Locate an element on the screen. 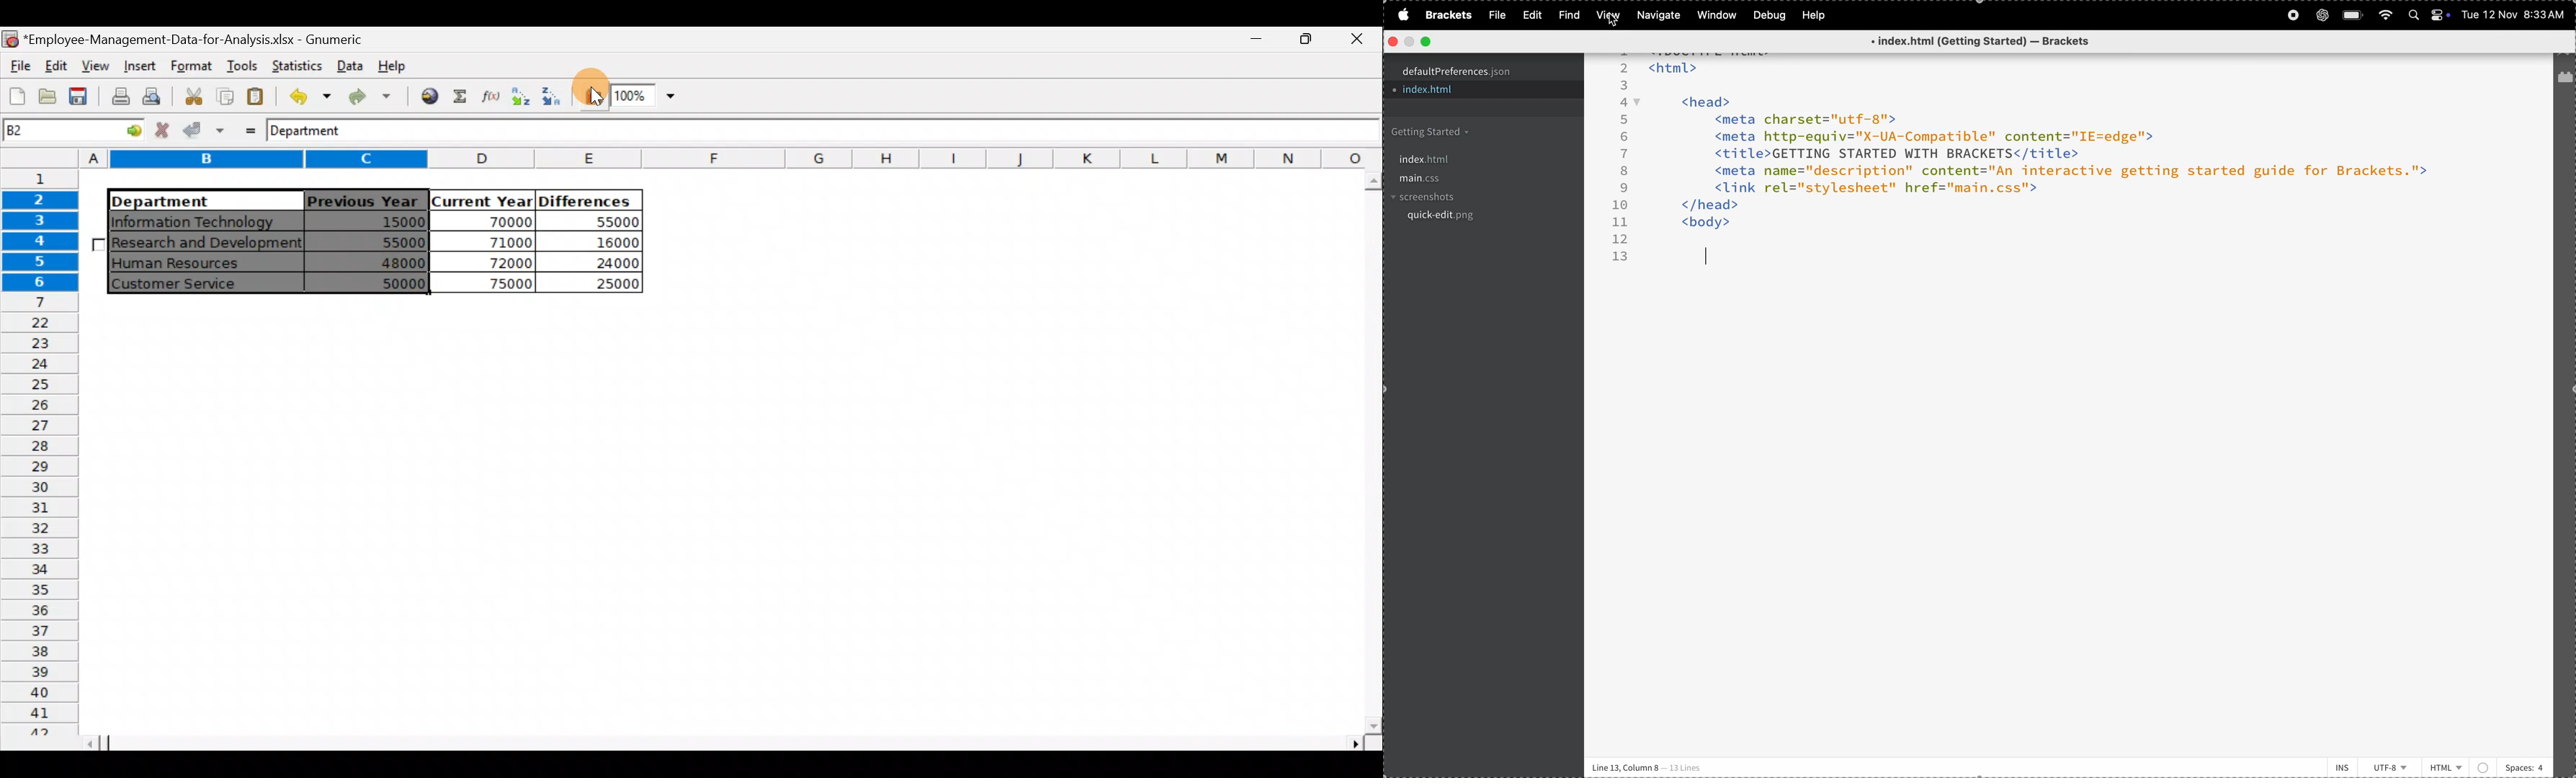  70000 is located at coordinates (497, 221).